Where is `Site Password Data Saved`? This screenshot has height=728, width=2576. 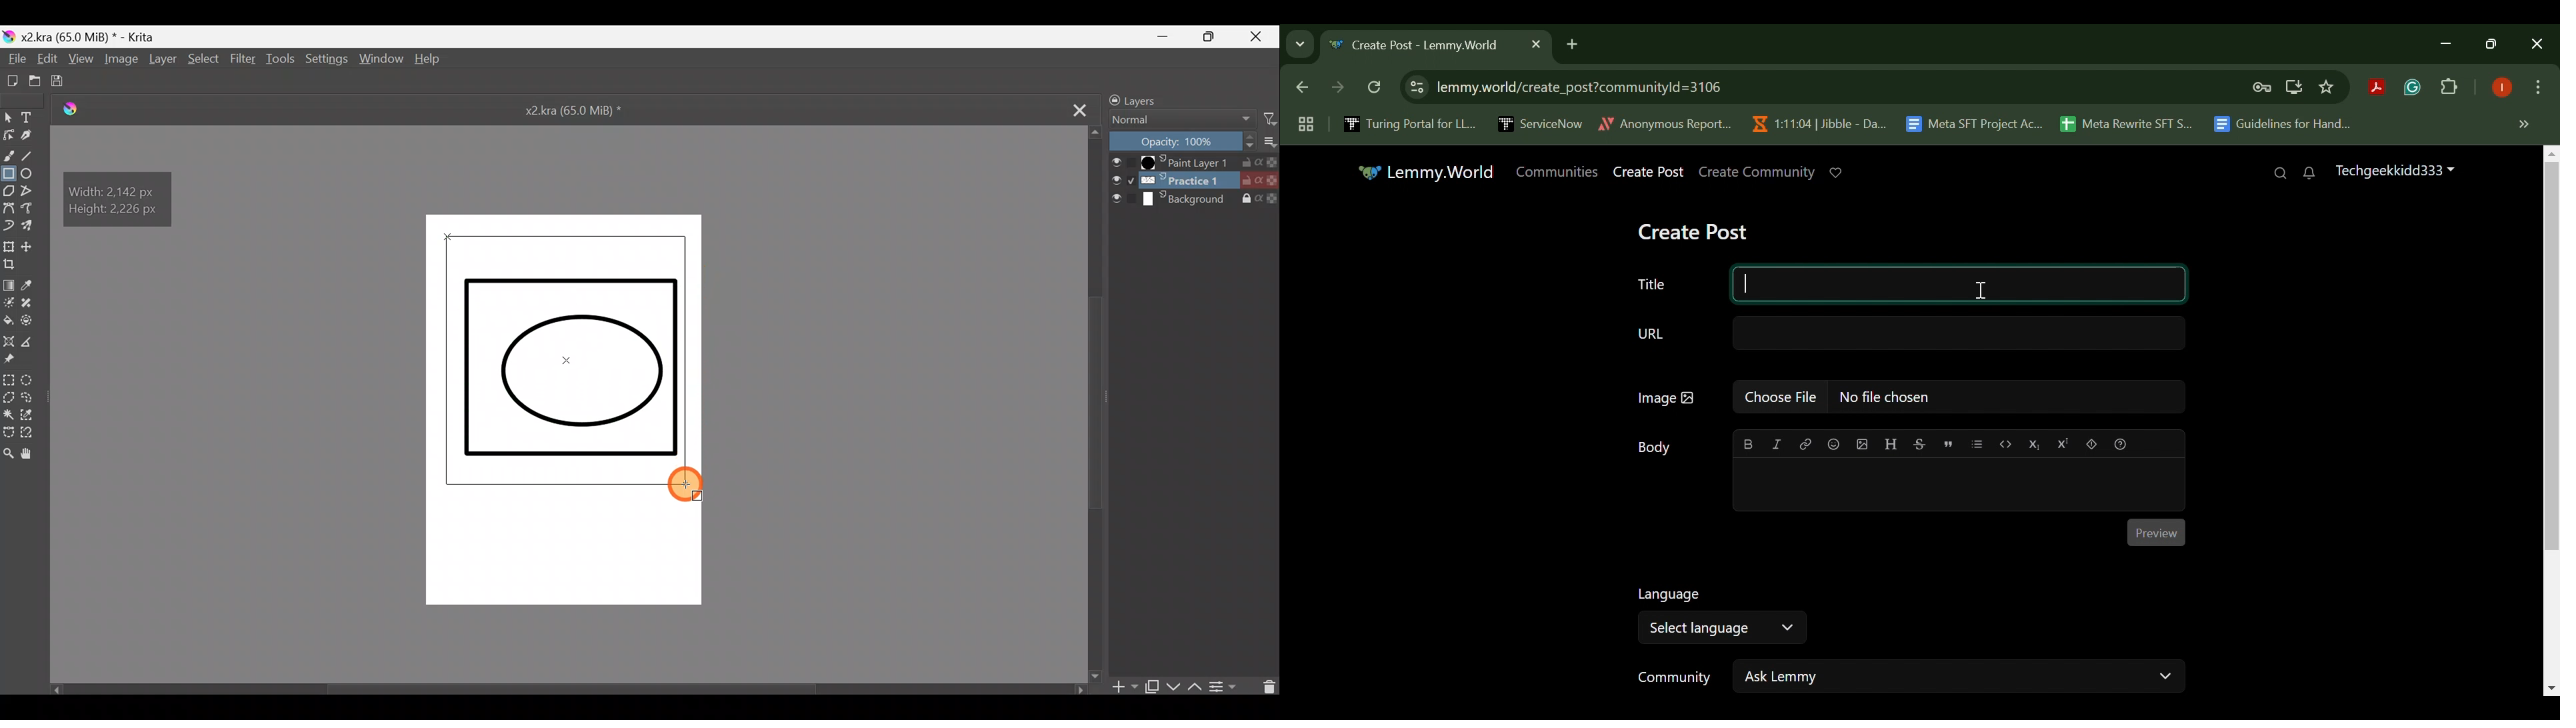
Site Password Data Saved is located at coordinates (2262, 88).